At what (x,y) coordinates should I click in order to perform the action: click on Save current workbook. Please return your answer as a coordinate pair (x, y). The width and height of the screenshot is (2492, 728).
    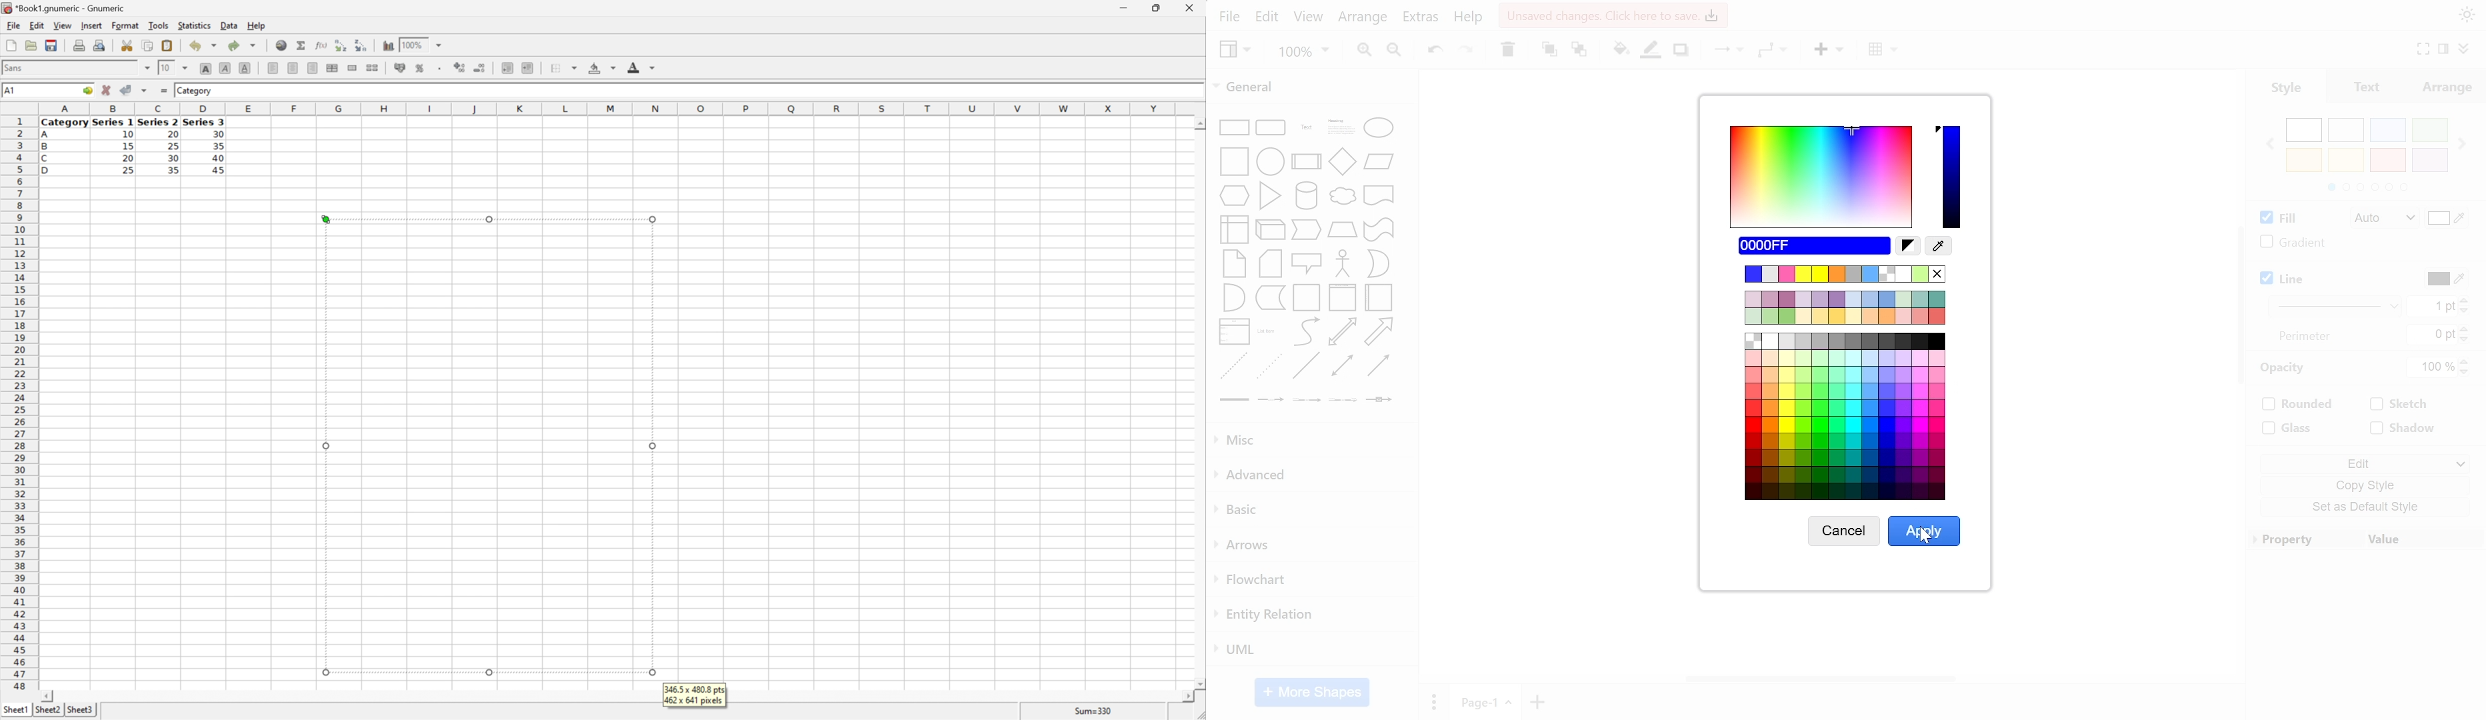
    Looking at the image, I should click on (50, 45).